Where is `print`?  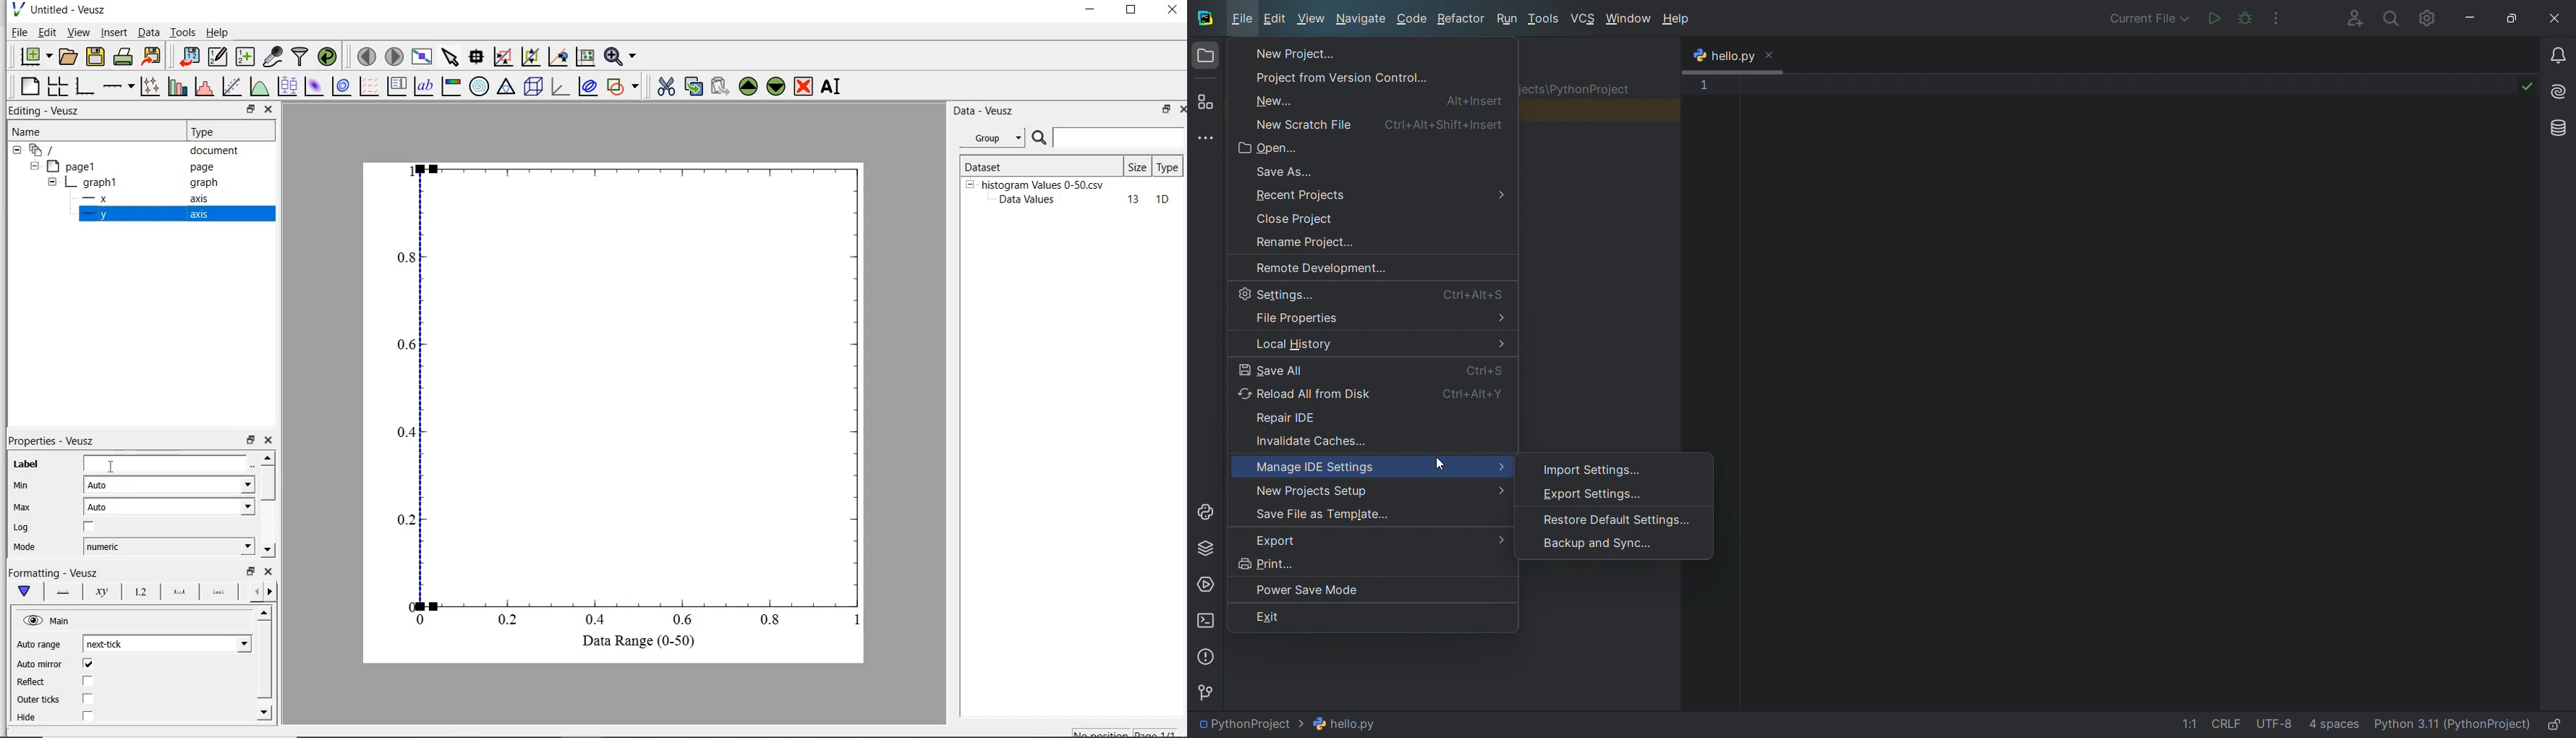
print is located at coordinates (1369, 562).